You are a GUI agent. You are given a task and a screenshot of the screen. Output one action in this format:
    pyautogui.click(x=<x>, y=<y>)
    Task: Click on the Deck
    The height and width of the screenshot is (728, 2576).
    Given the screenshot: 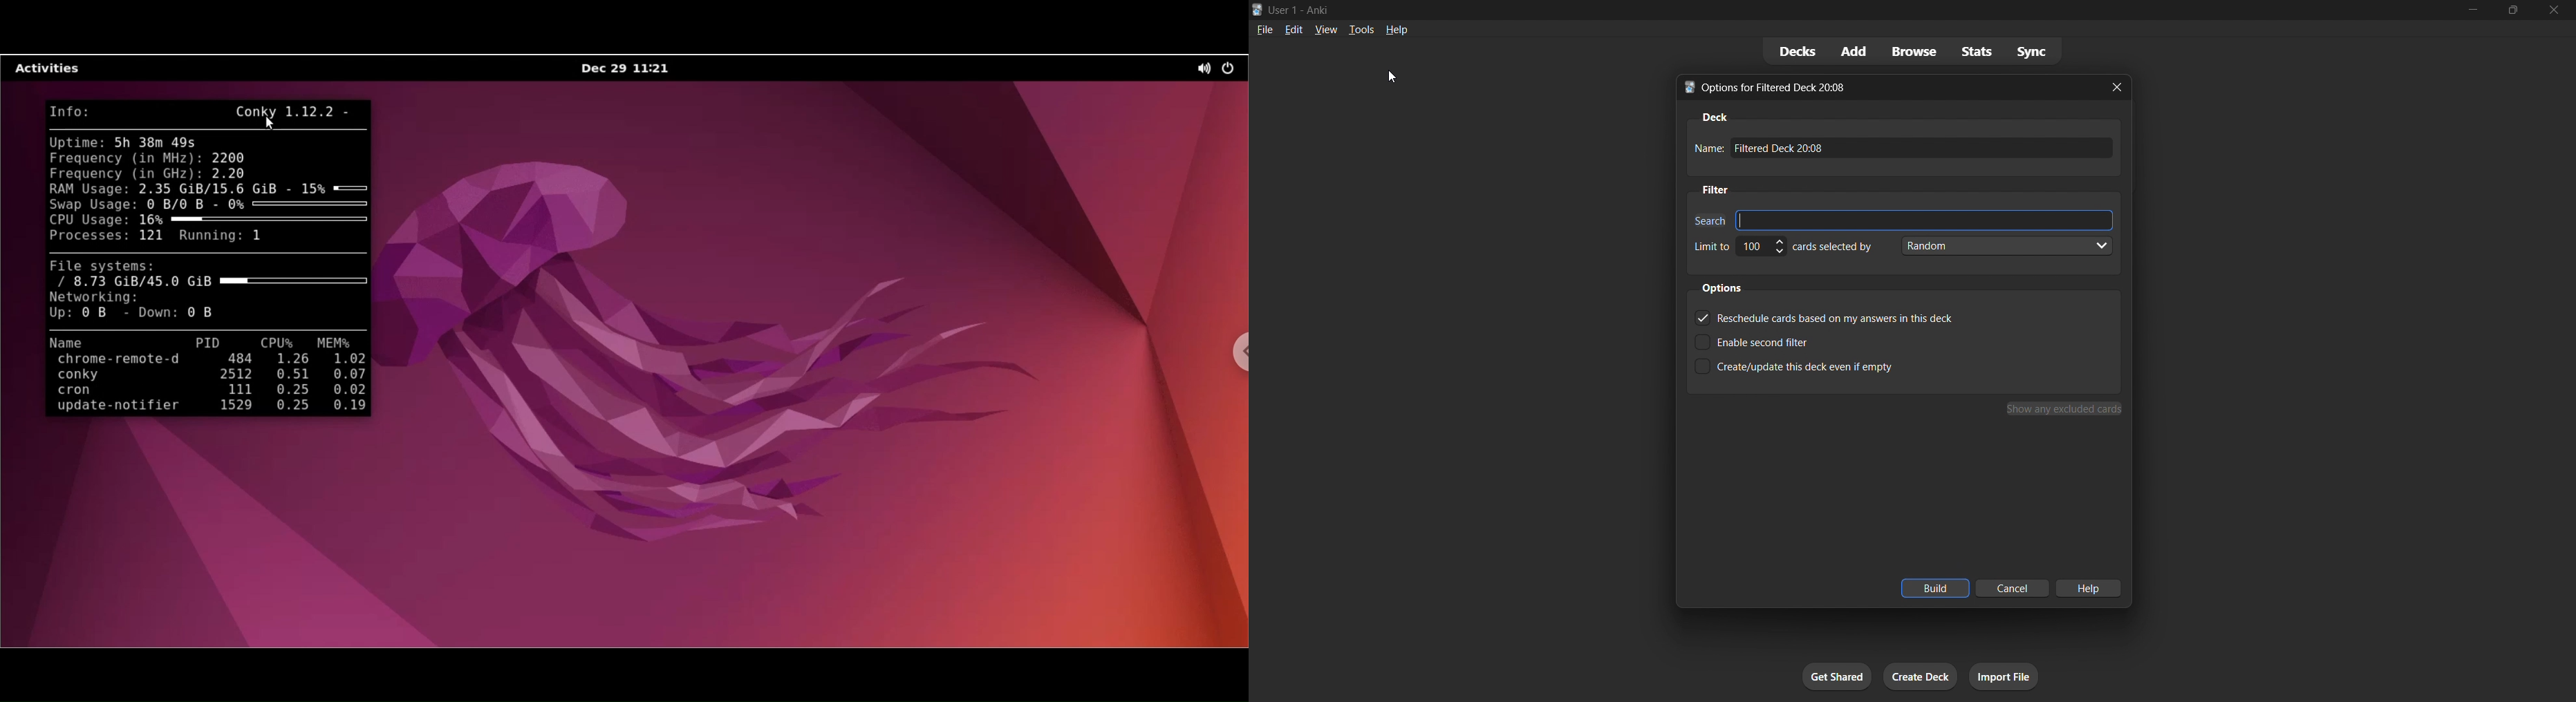 What is the action you would take?
    pyautogui.click(x=1713, y=118)
    